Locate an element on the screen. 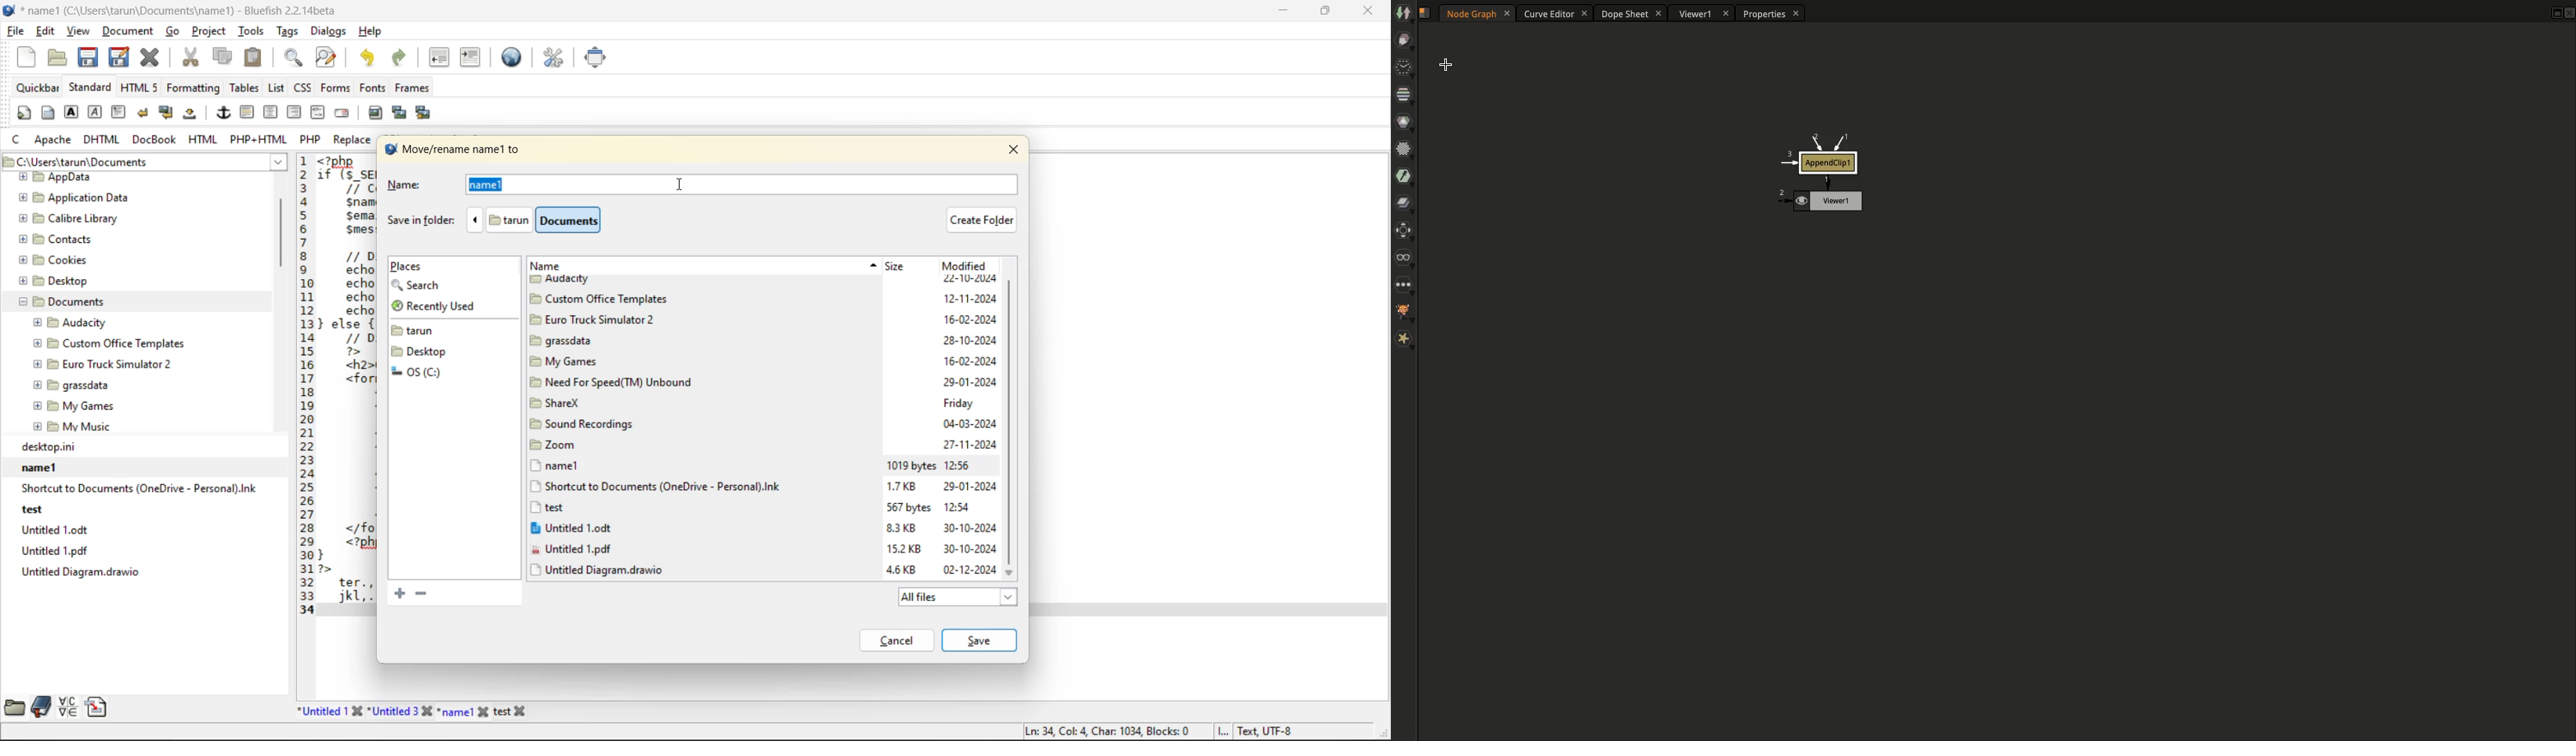 This screenshot has width=2576, height=756. Node graph is located at coordinates (1478, 12).